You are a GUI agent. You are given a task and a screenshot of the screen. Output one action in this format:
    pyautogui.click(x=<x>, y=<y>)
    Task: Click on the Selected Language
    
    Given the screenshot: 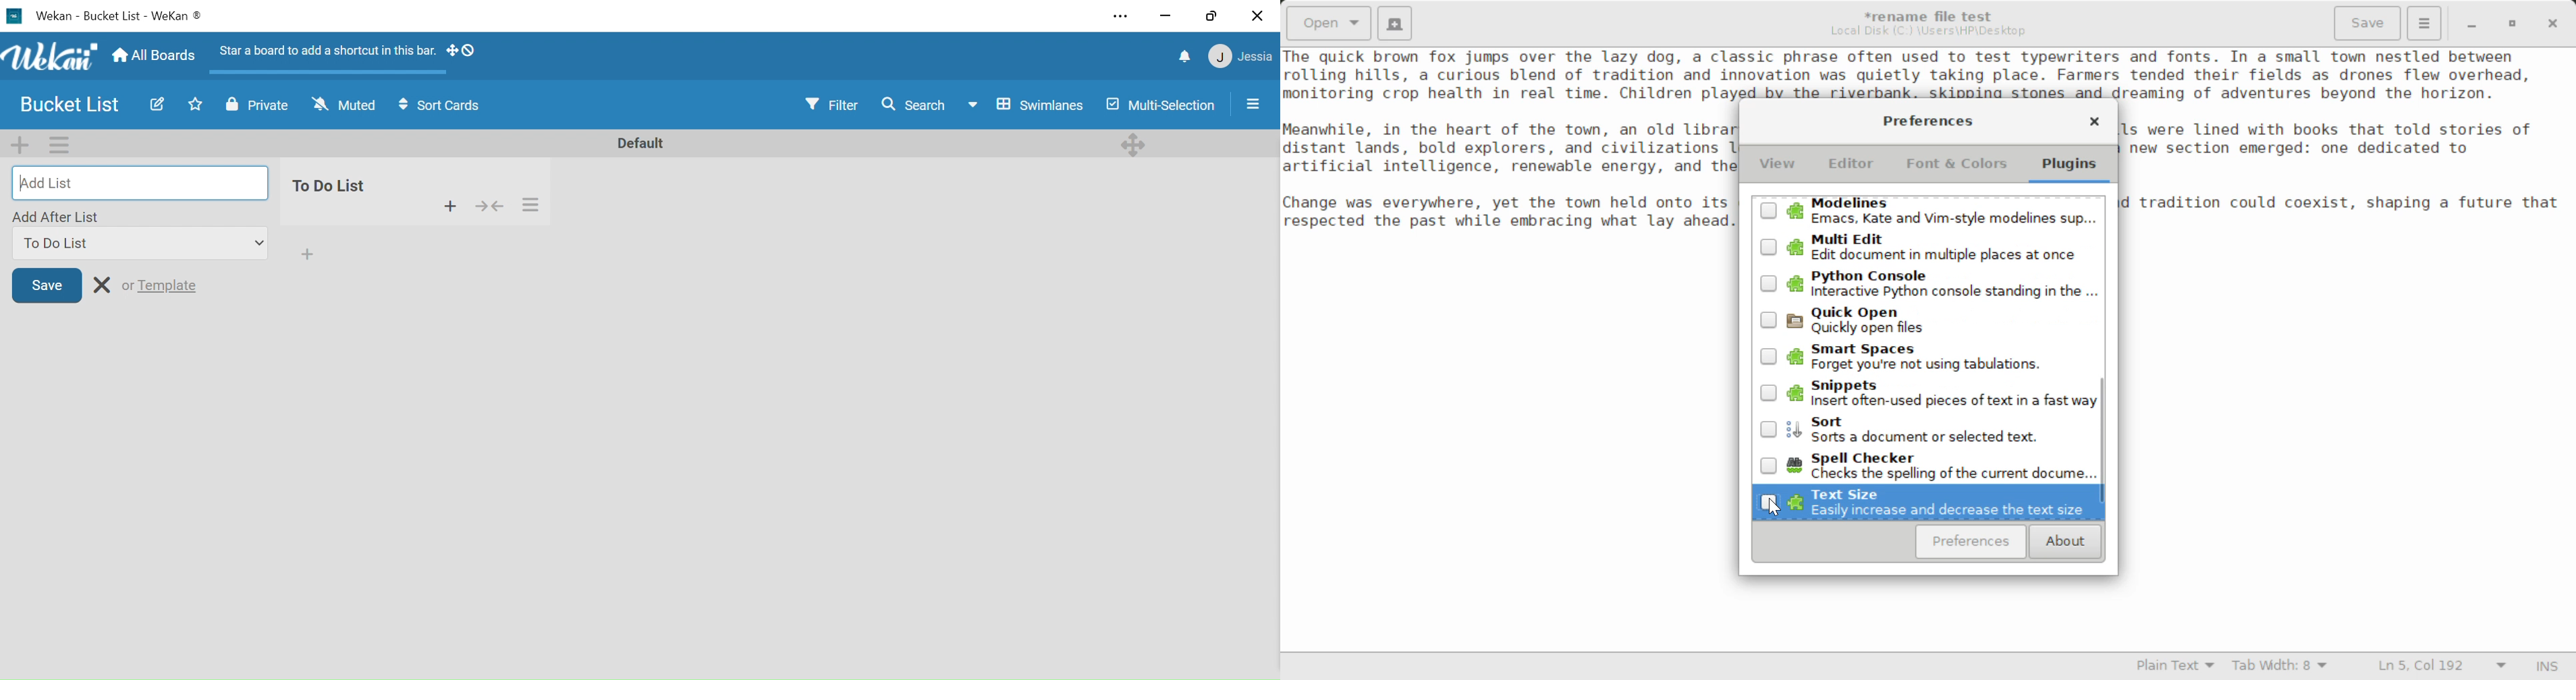 What is the action you would take?
    pyautogui.click(x=2176, y=667)
    